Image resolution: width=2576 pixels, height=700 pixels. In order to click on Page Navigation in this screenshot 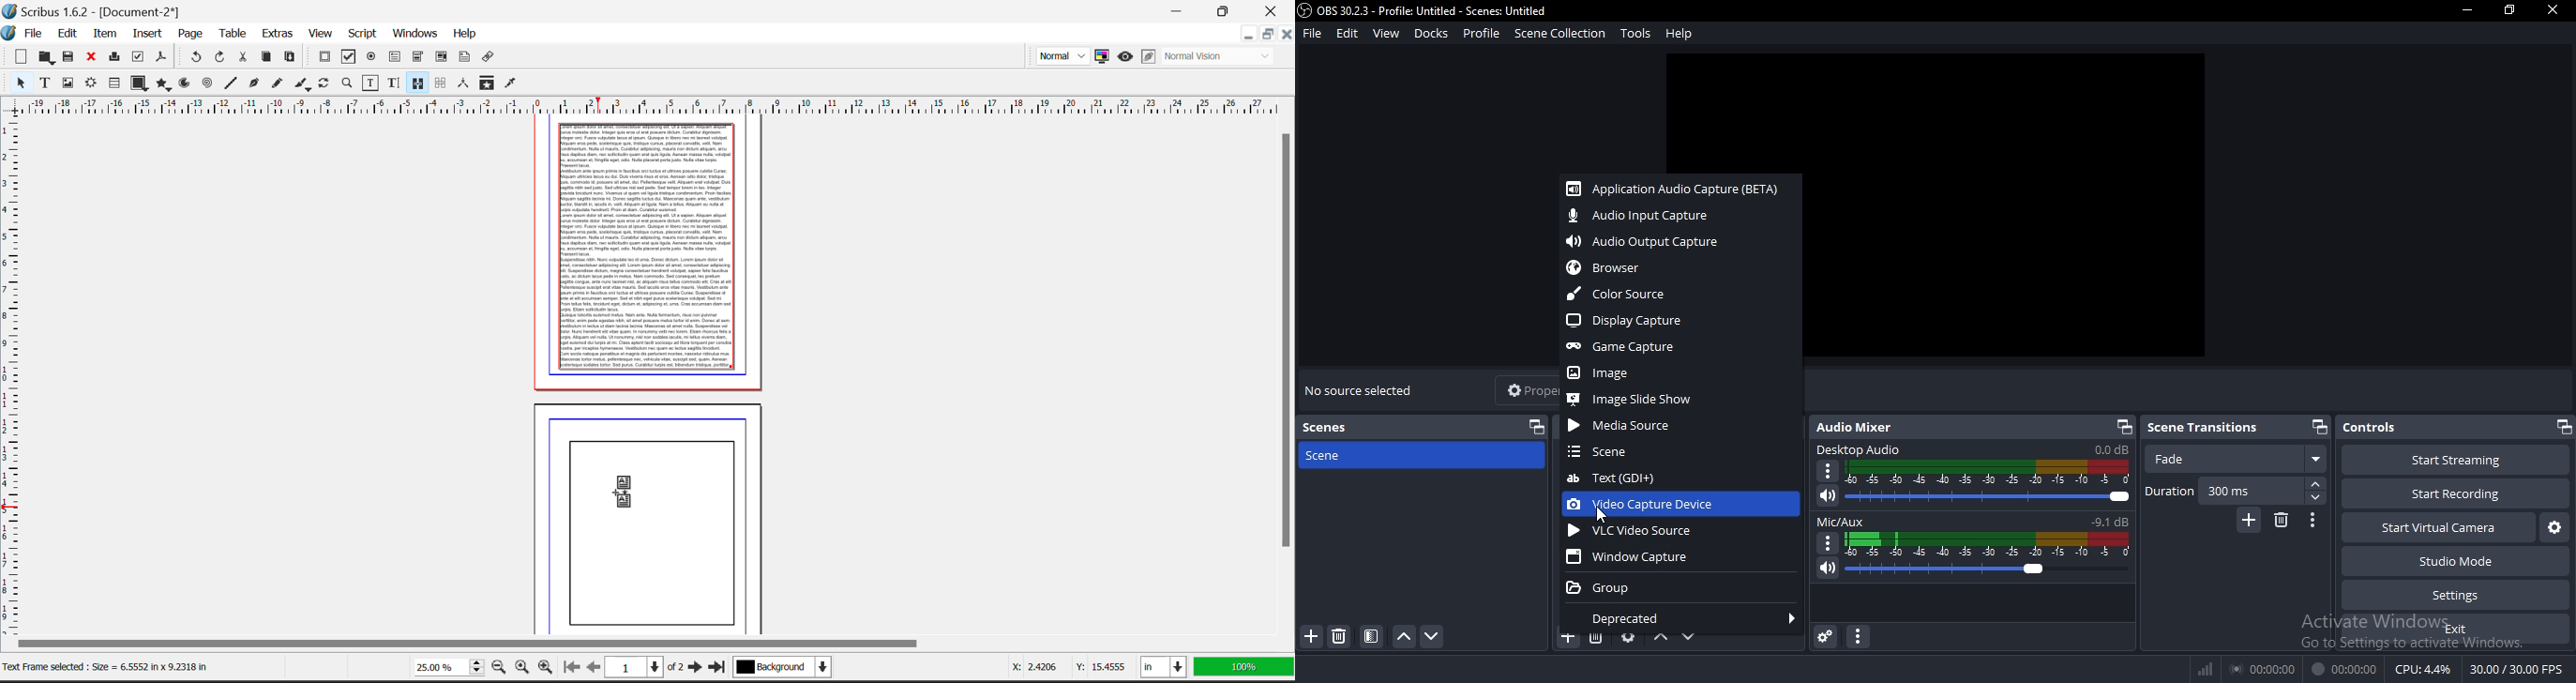, I will do `click(648, 668)`.